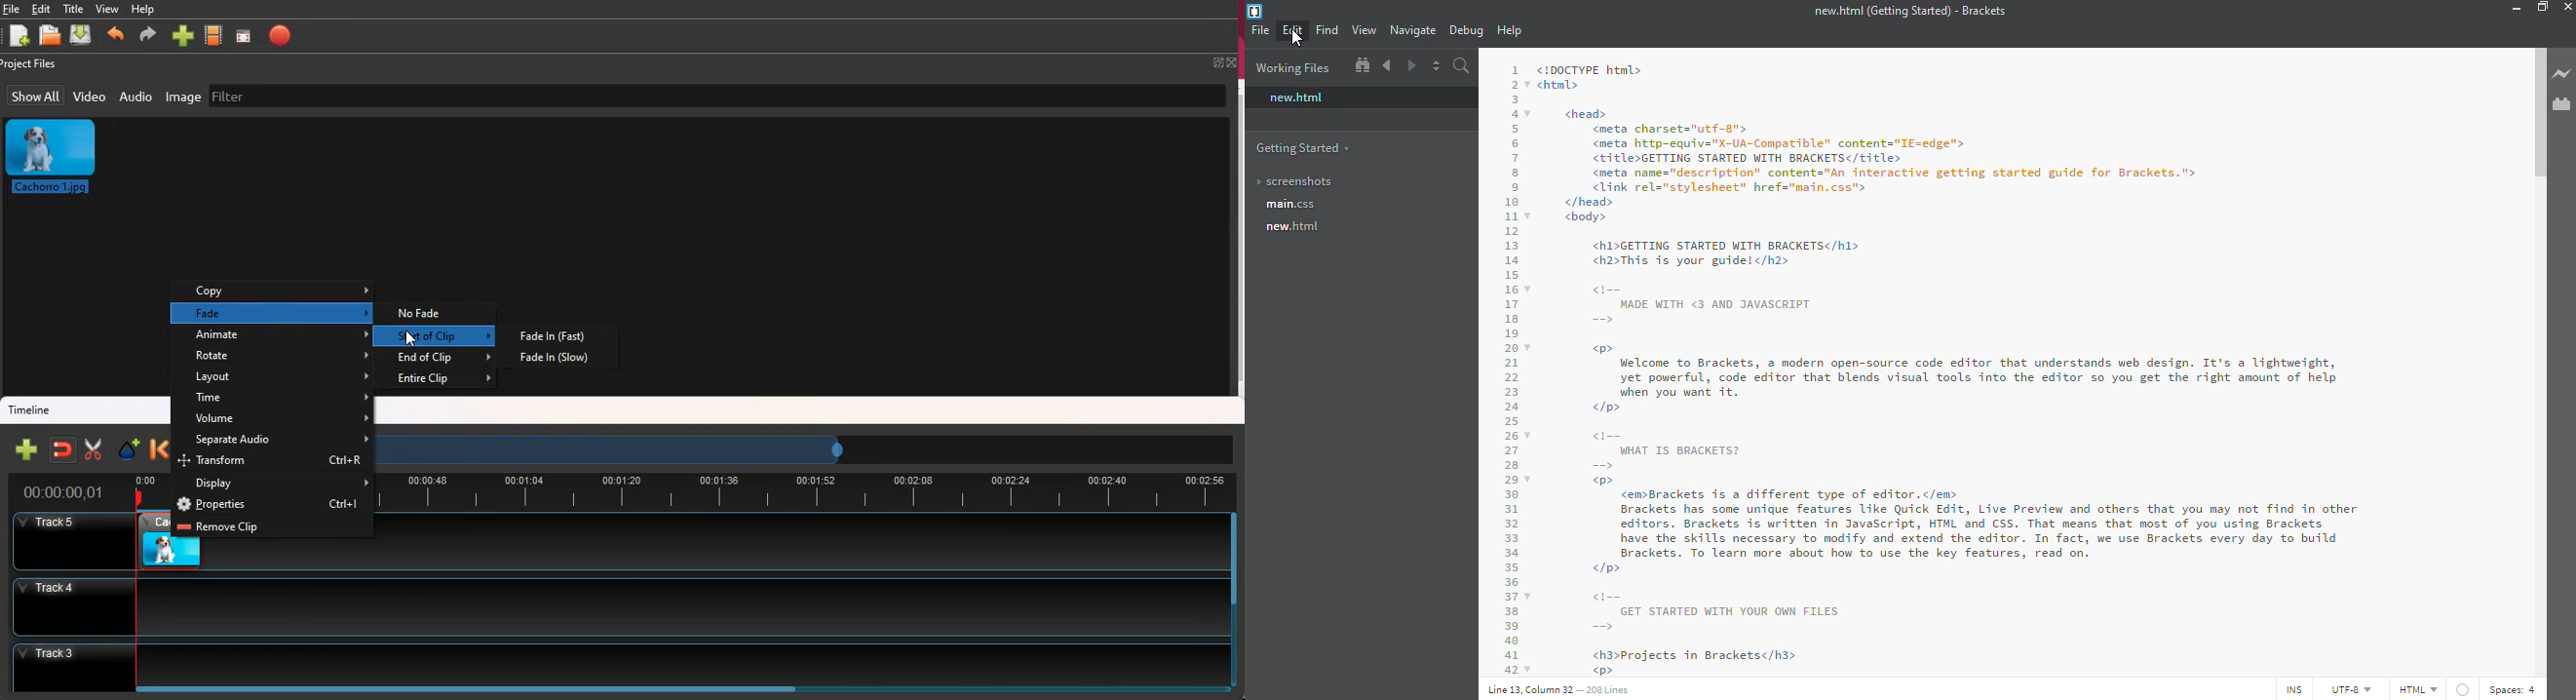  What do you see at coordinates (1512, 365) in the screenshot?
I see `code line` at bounding box center [1512, 365].